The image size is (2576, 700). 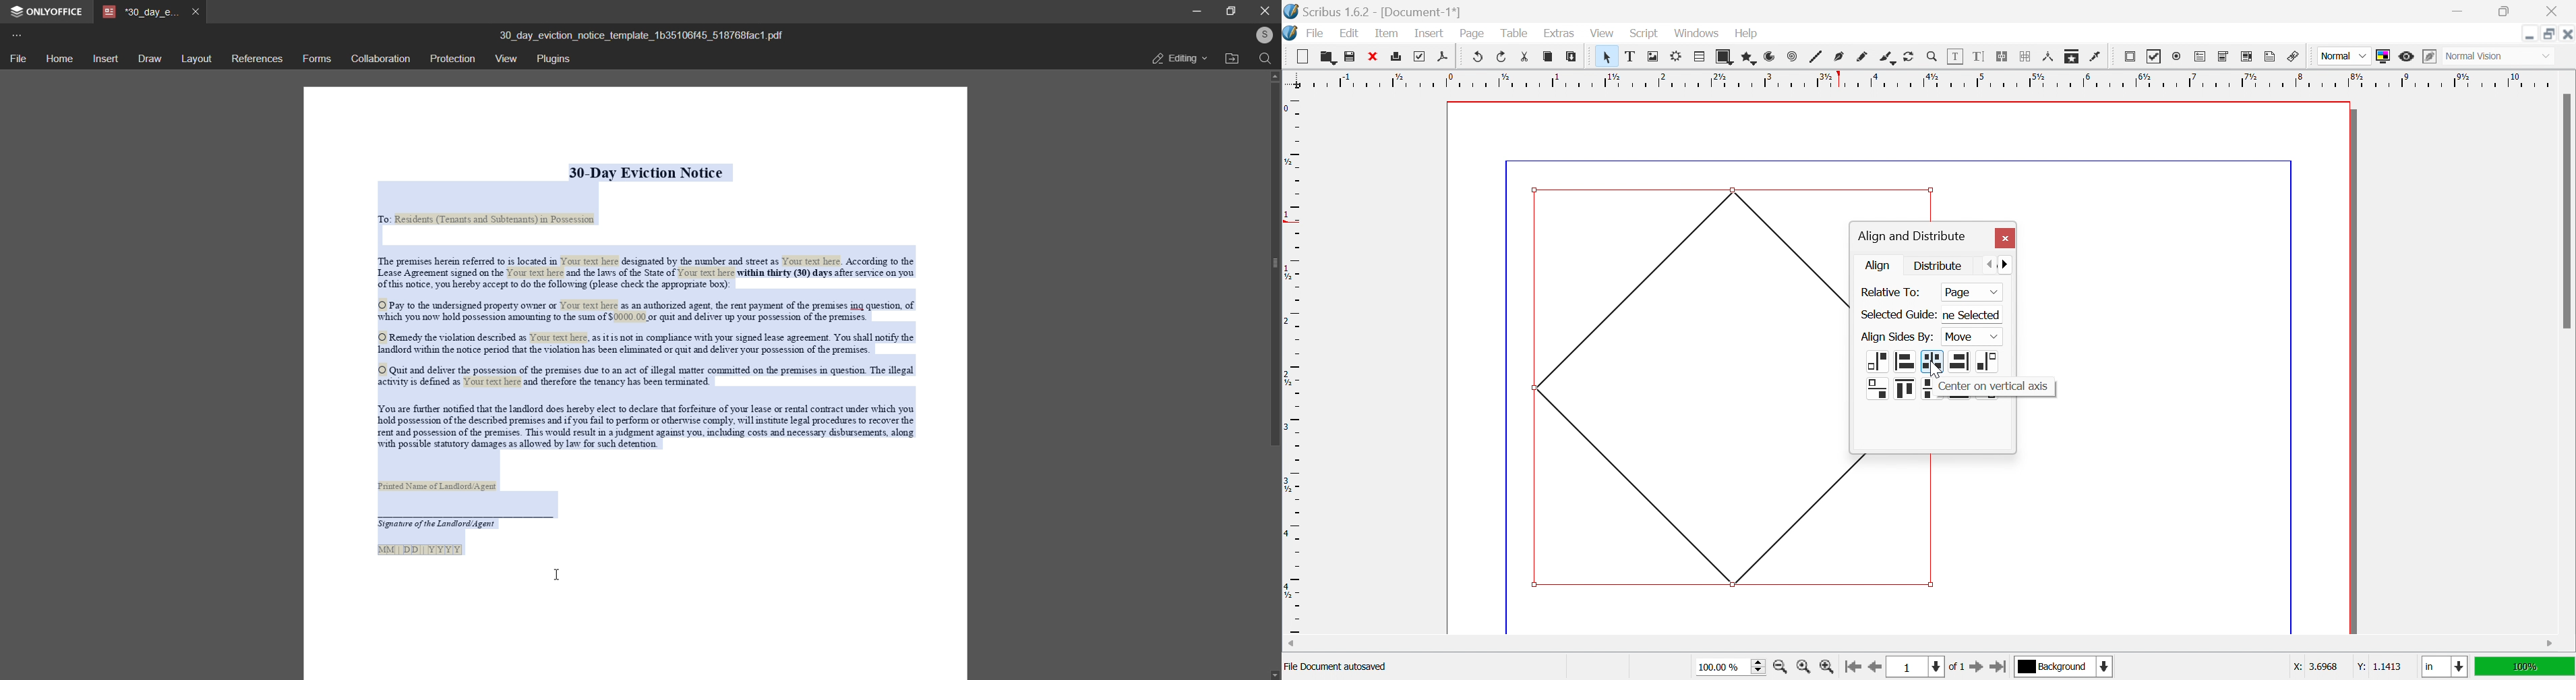 I want to click on home, so click(x=57, y=58).